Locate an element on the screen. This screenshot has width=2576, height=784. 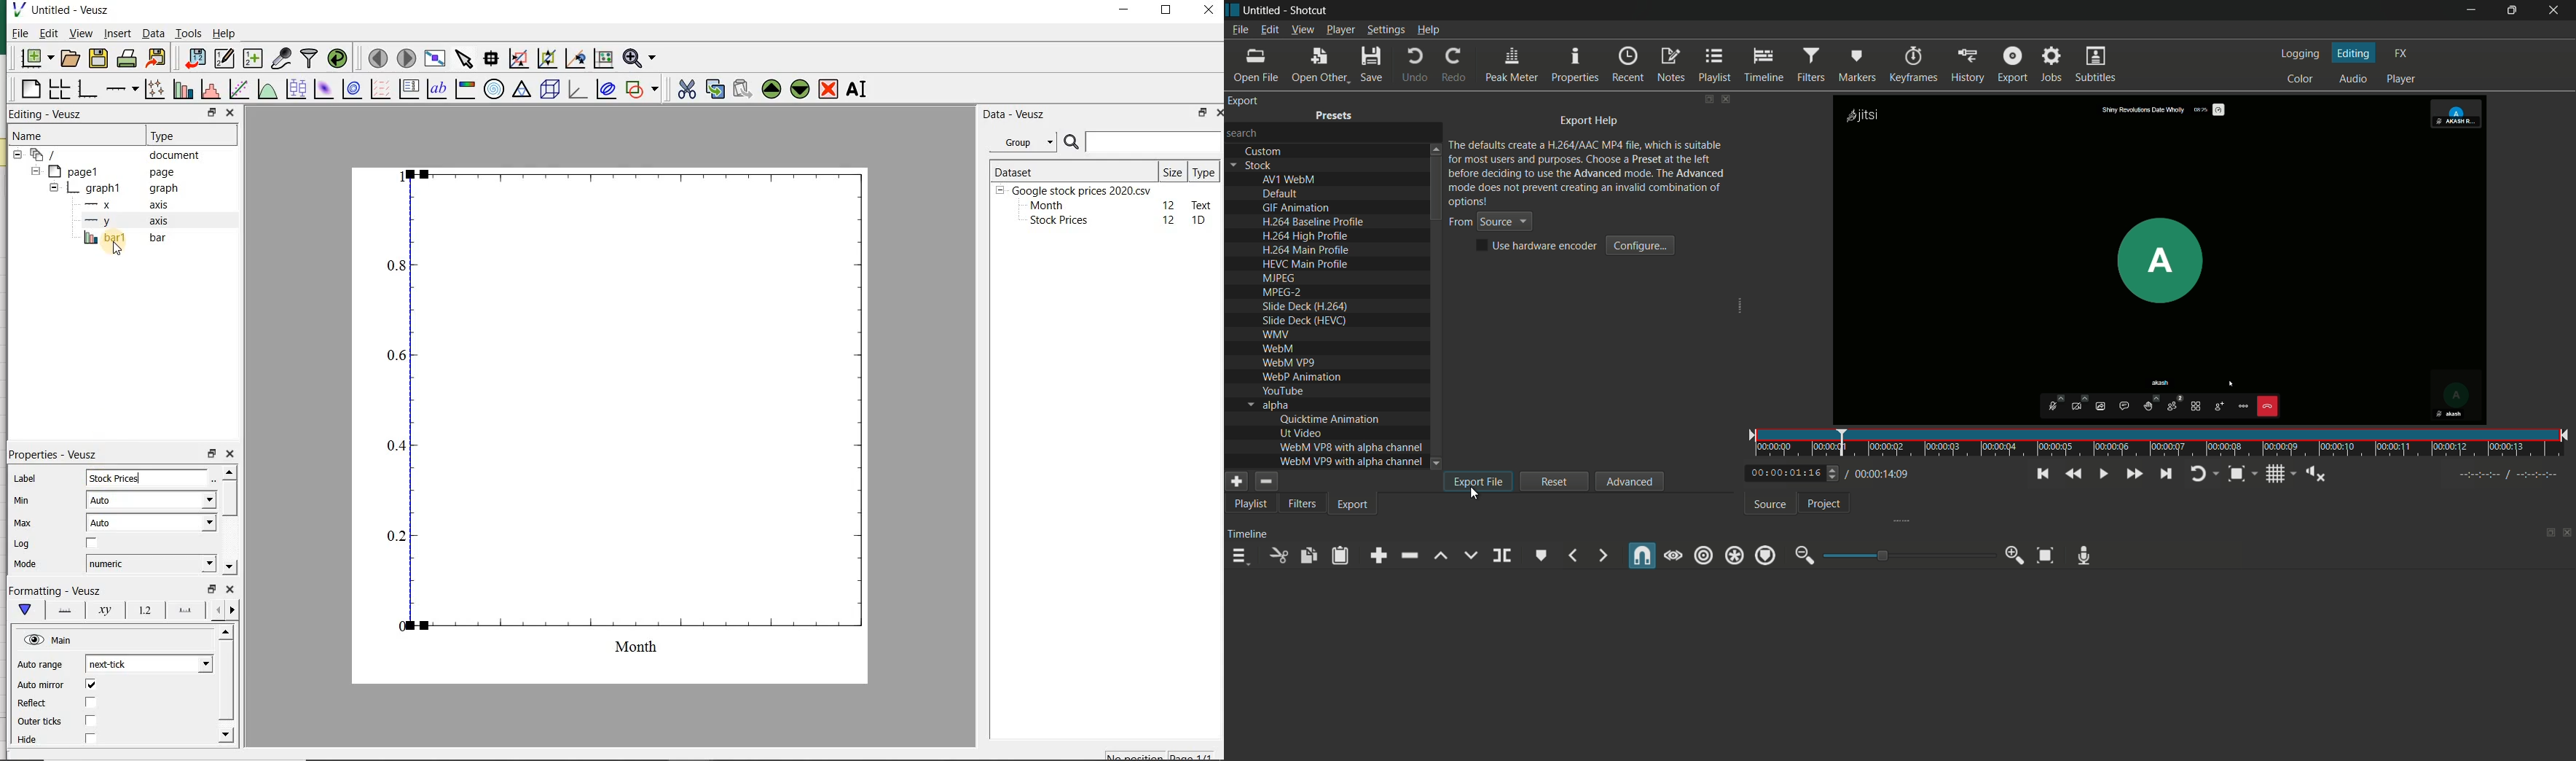
text is located at coordinates (1351, 446).